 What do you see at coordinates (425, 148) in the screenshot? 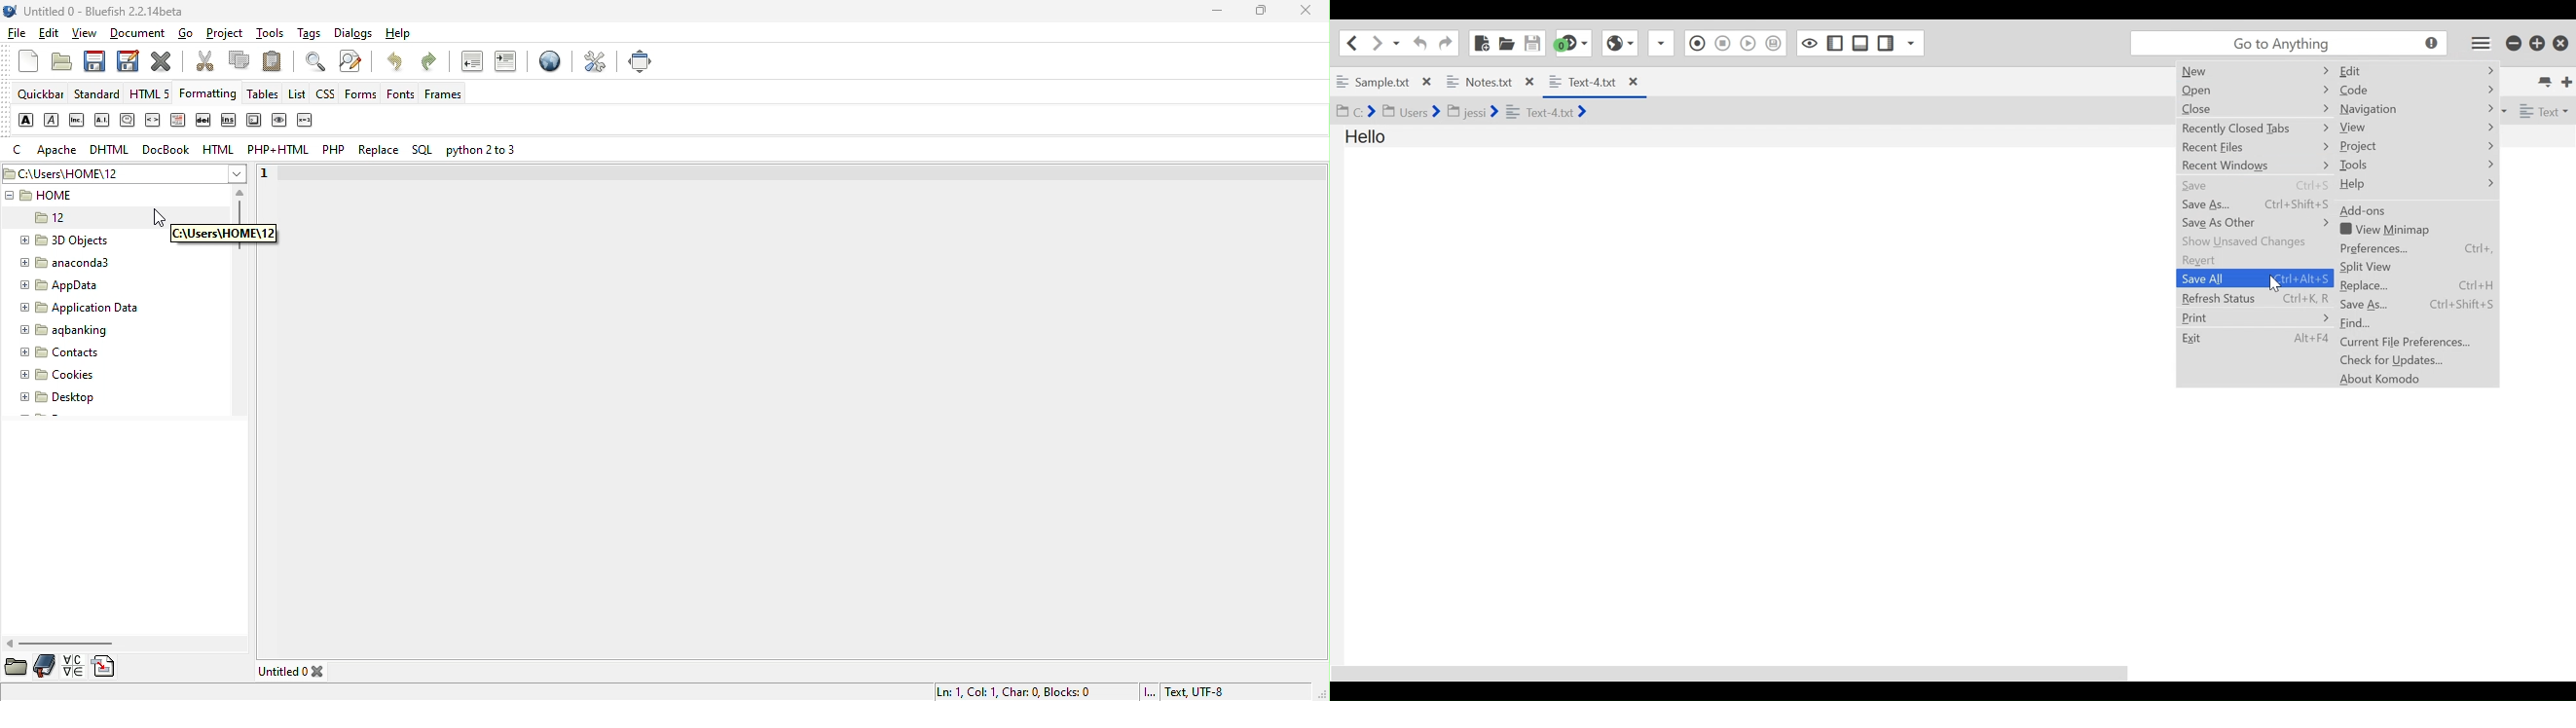
I see `sql` at bounding box center [425, 148].